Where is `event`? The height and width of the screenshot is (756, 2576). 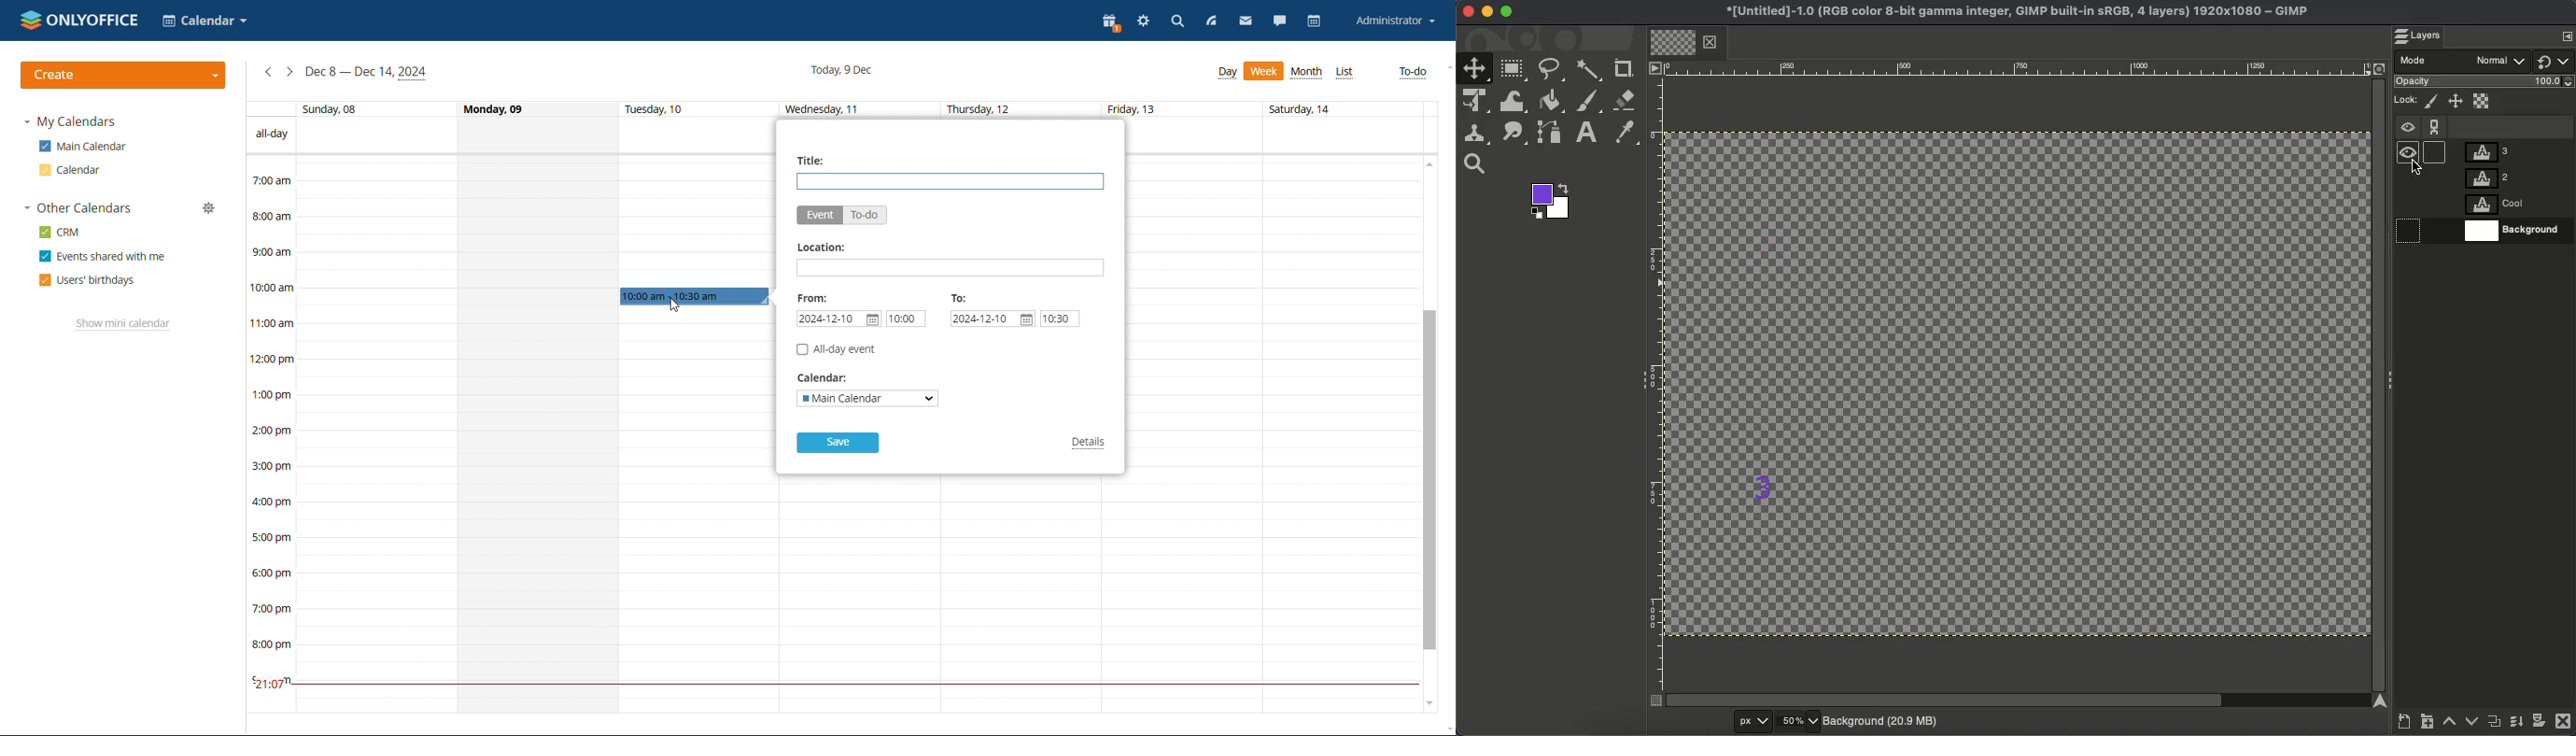 event is located at coordinates (820, 215).